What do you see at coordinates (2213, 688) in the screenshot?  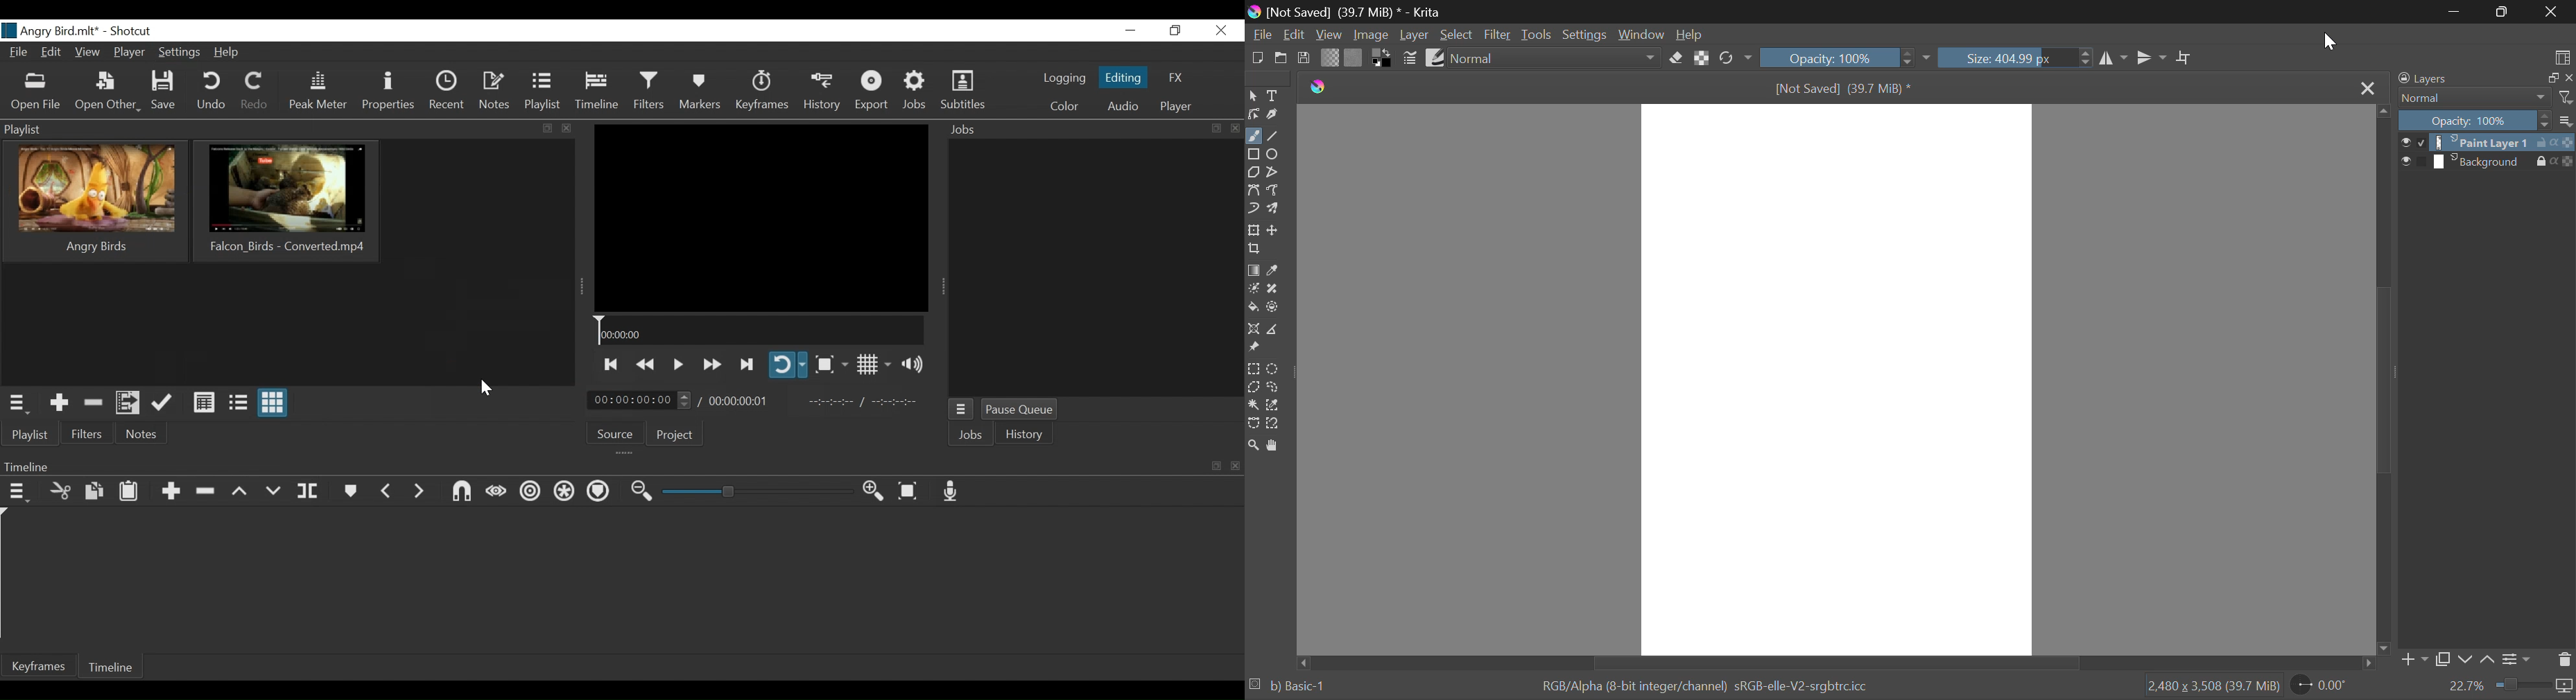 I see `Document Dimensions` at bounding box center [2213, 688].